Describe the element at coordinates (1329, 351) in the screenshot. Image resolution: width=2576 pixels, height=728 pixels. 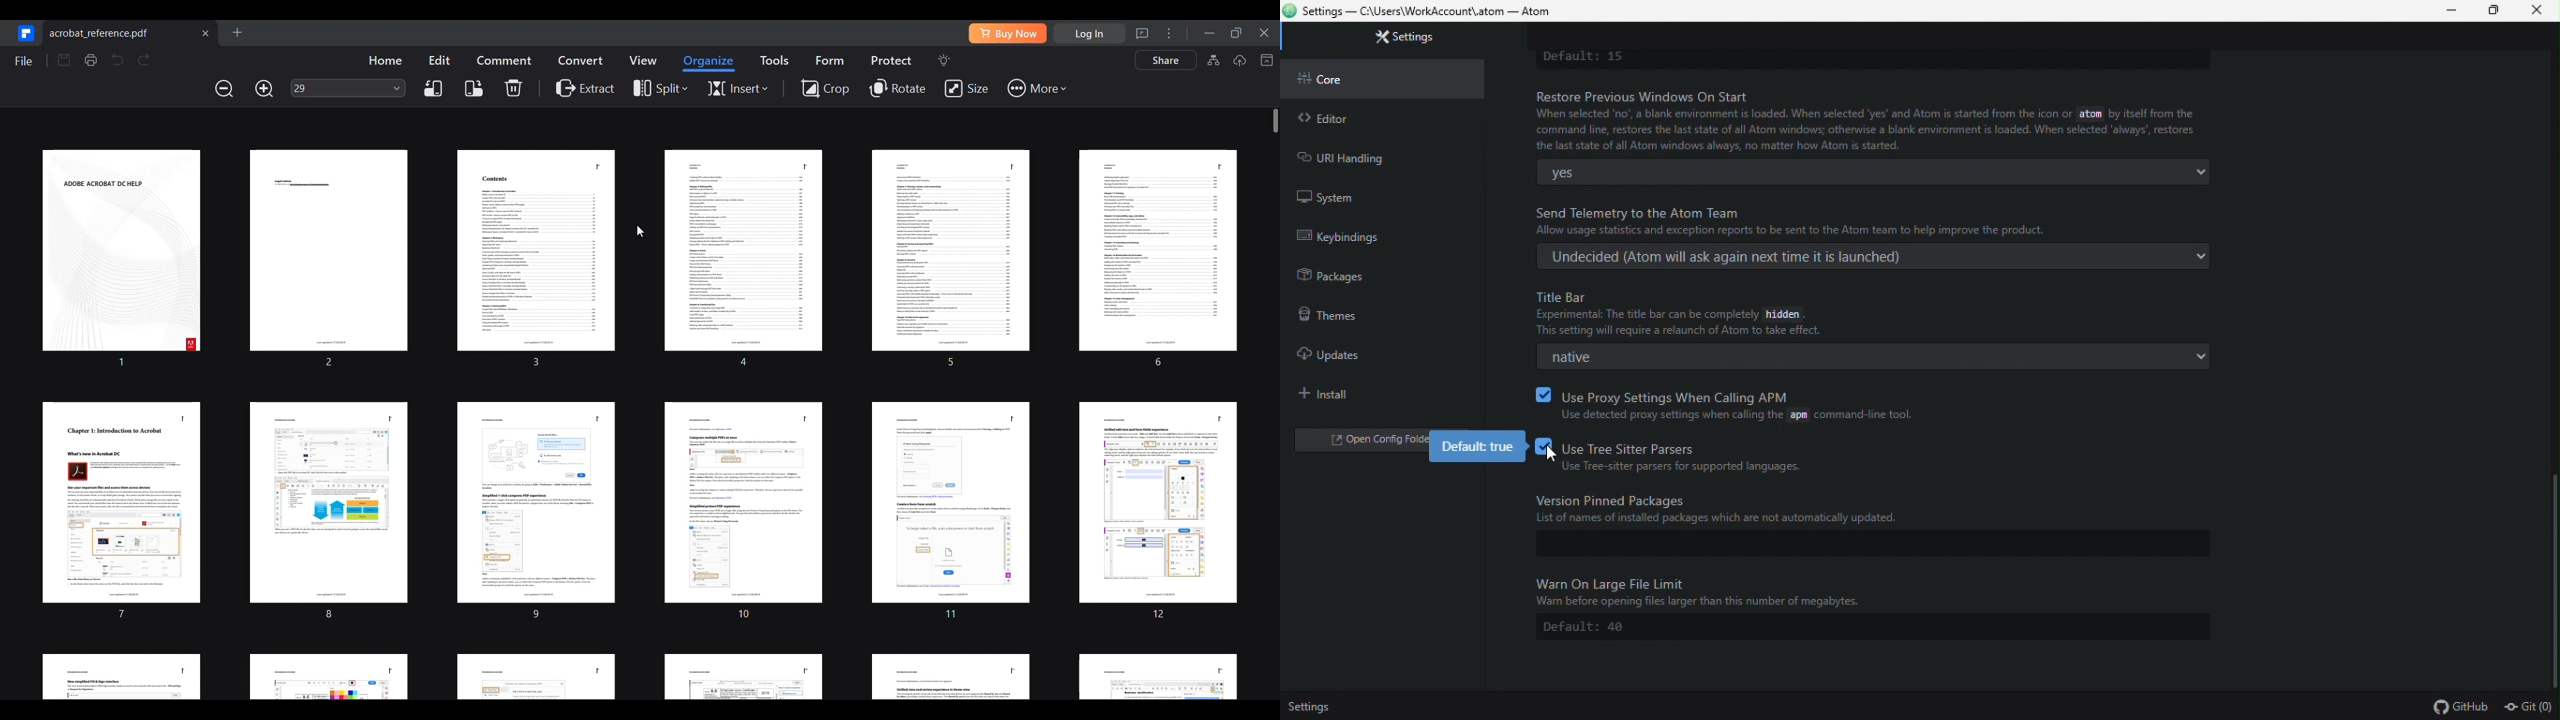
I see `updates` at that location.